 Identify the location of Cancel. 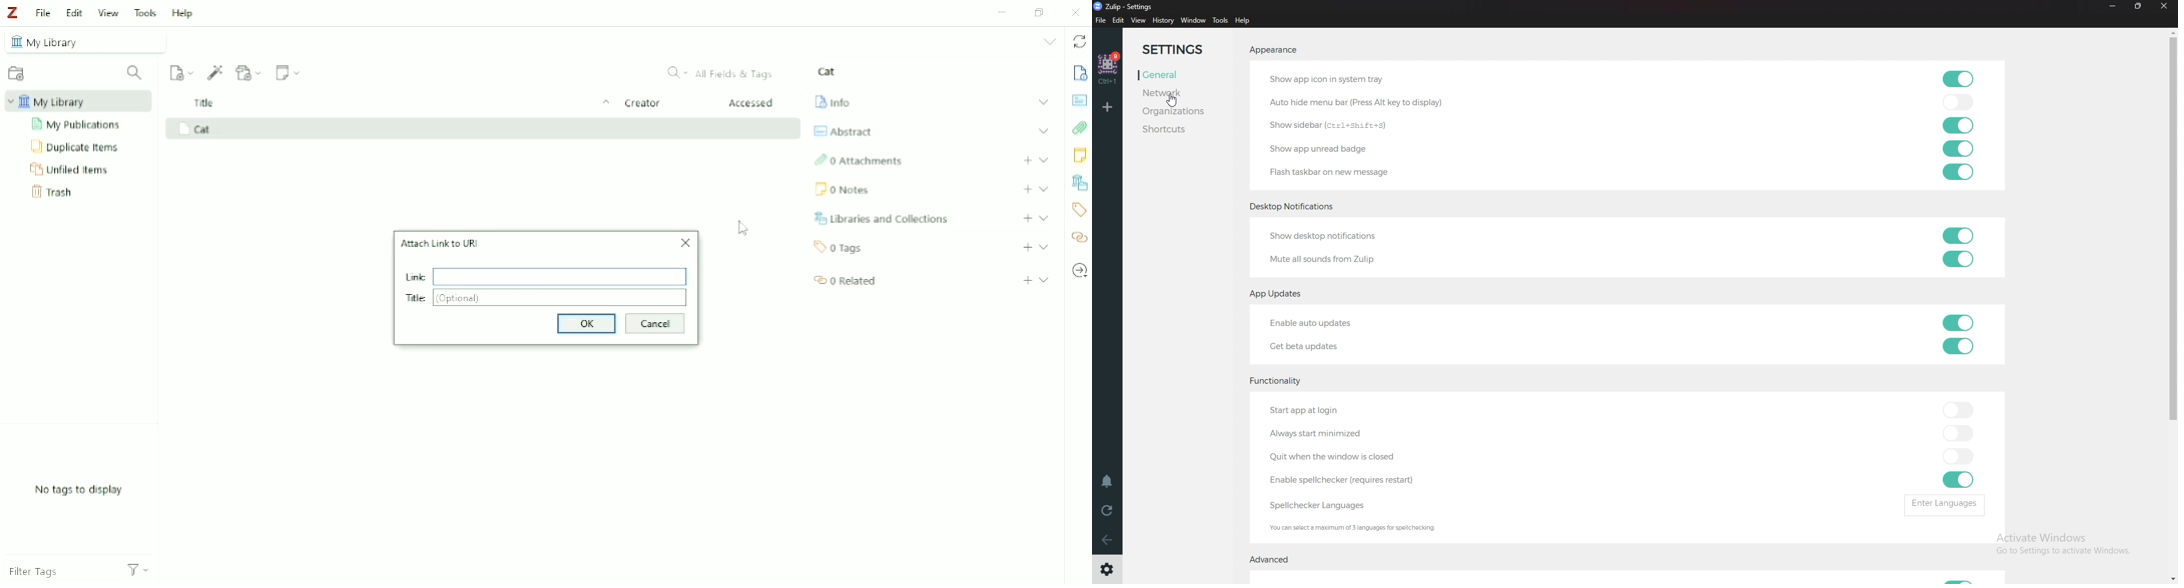
(654, 324).